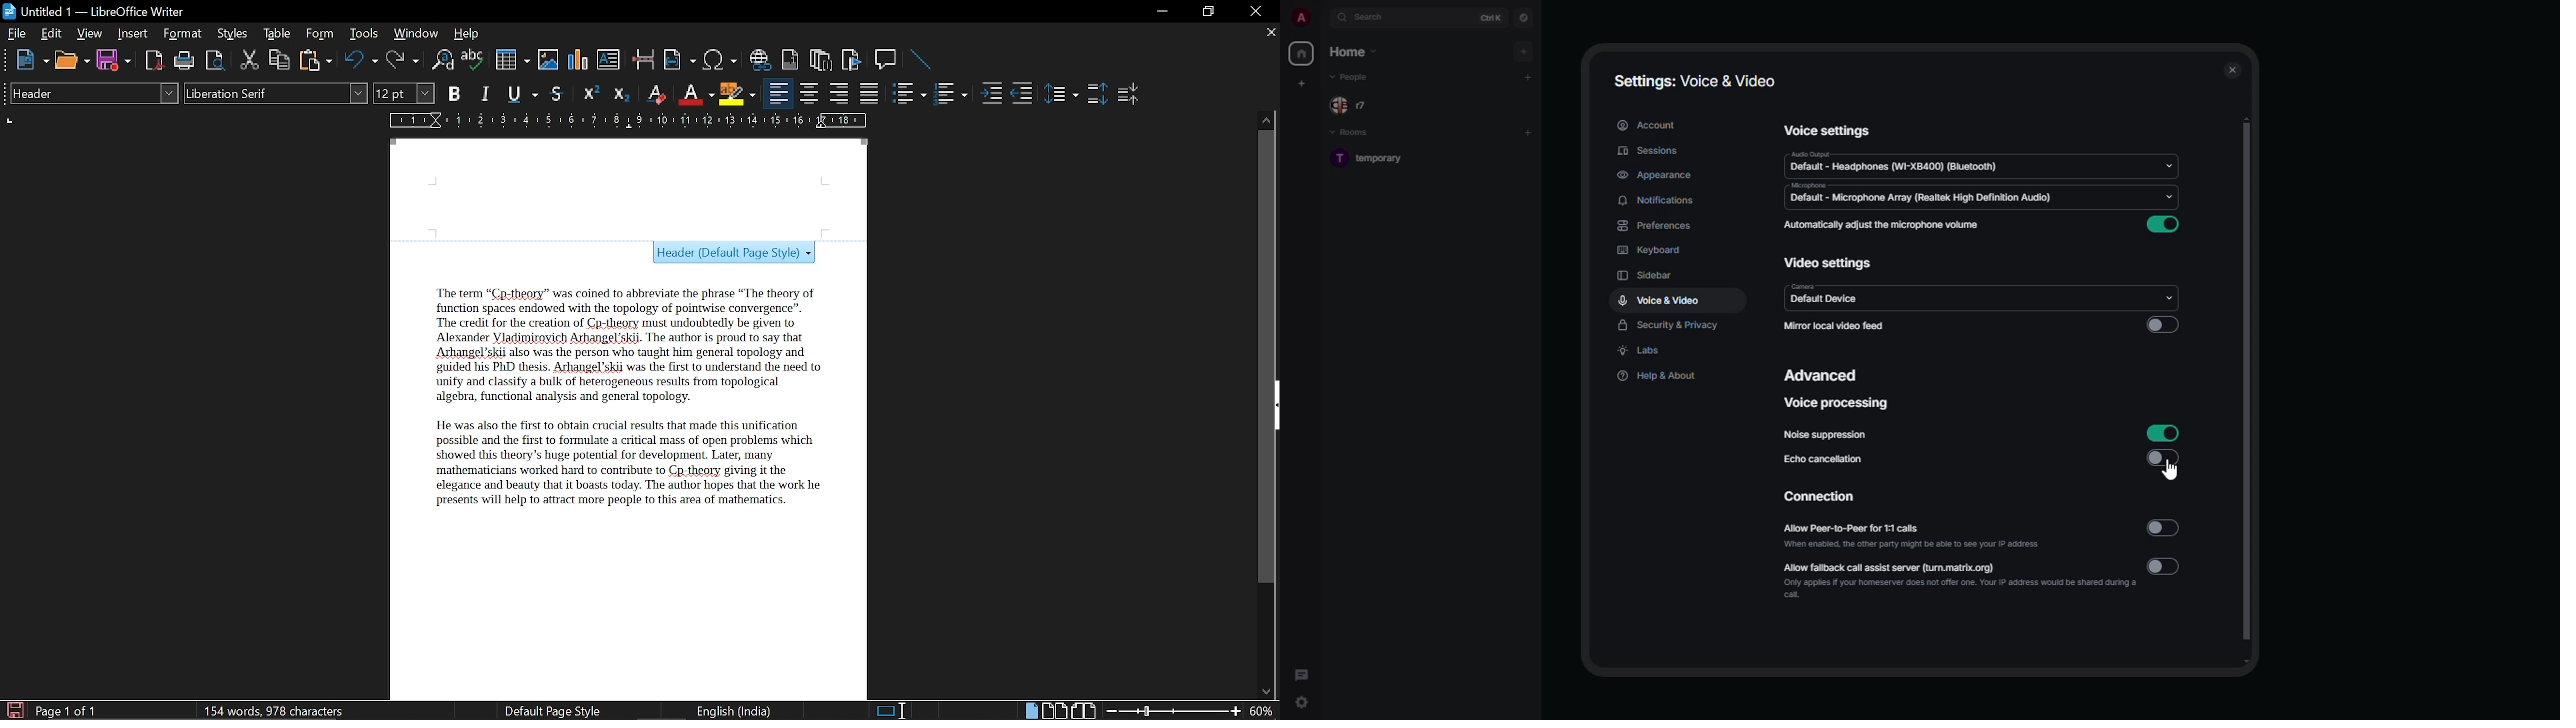 The image size is (2576, 728). Describe the element at coordinates (1961, 578) in the screenshot. I see `allow fallback call assist server` at that location.